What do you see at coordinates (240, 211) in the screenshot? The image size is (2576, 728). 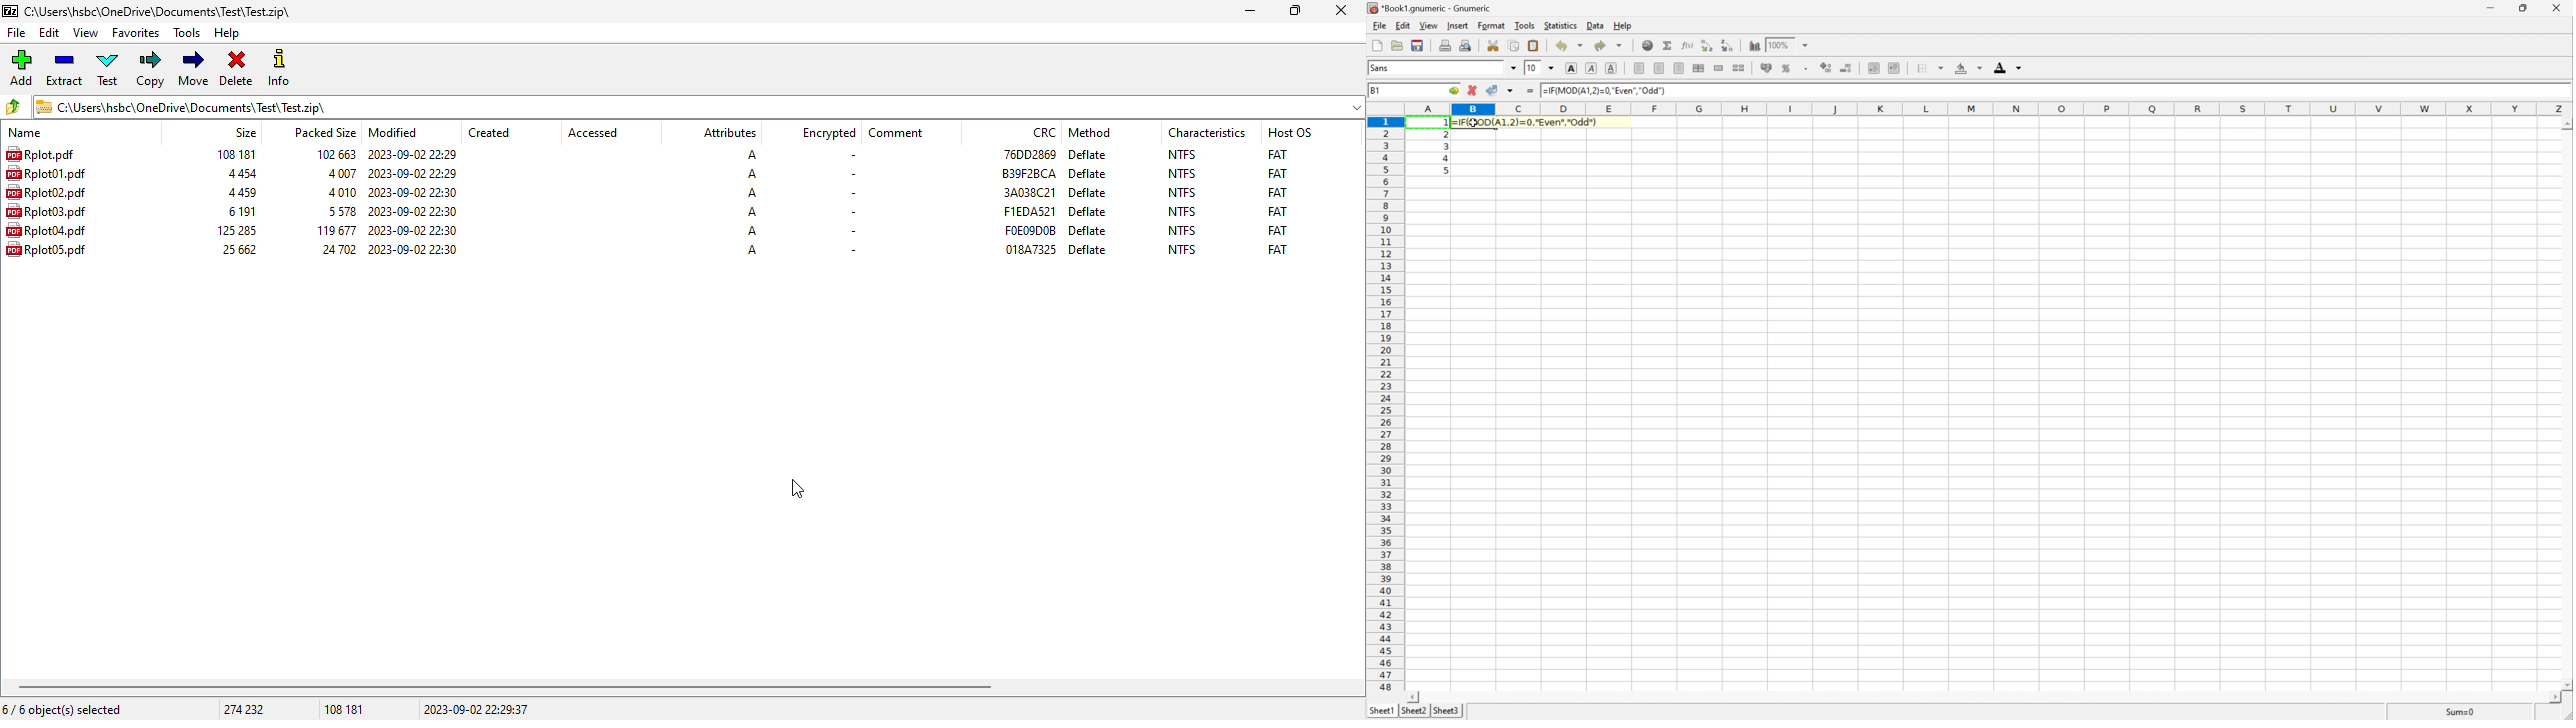 I see `size` at bounding box center [240, 211].